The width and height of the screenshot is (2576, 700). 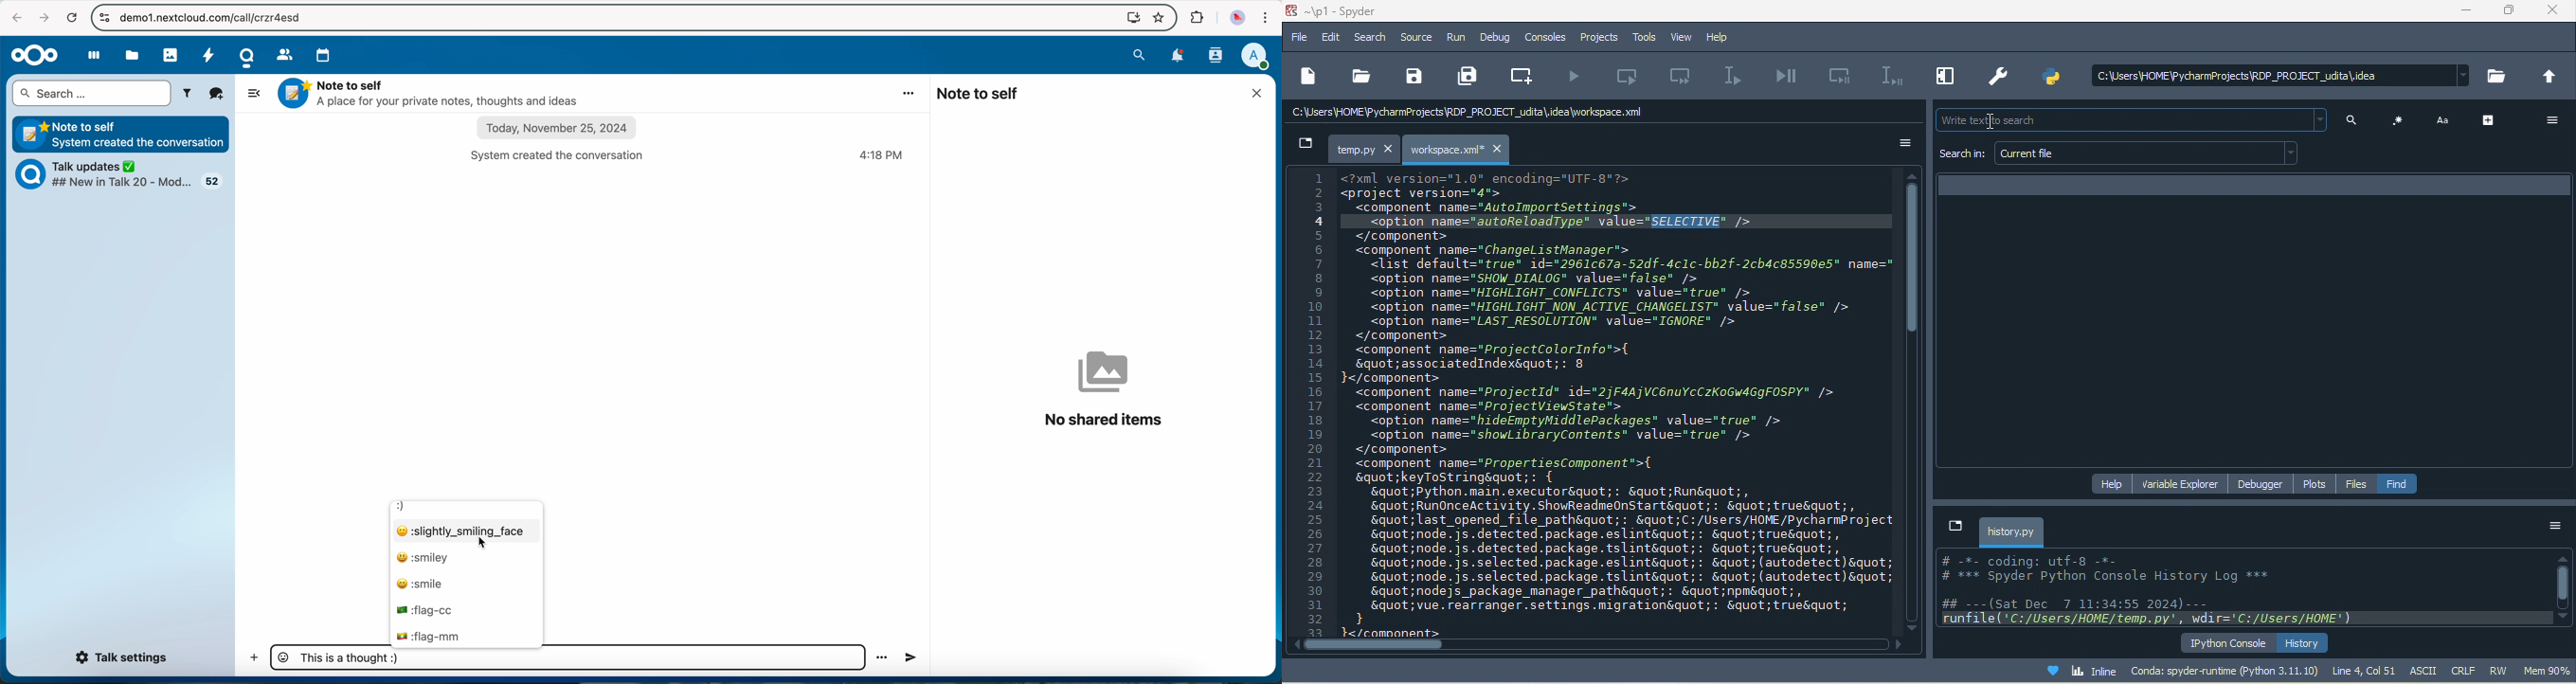 What do you see at coordinates (2445, 119) in the screenshot?
I see `text` at bounding box center [2445, 119].